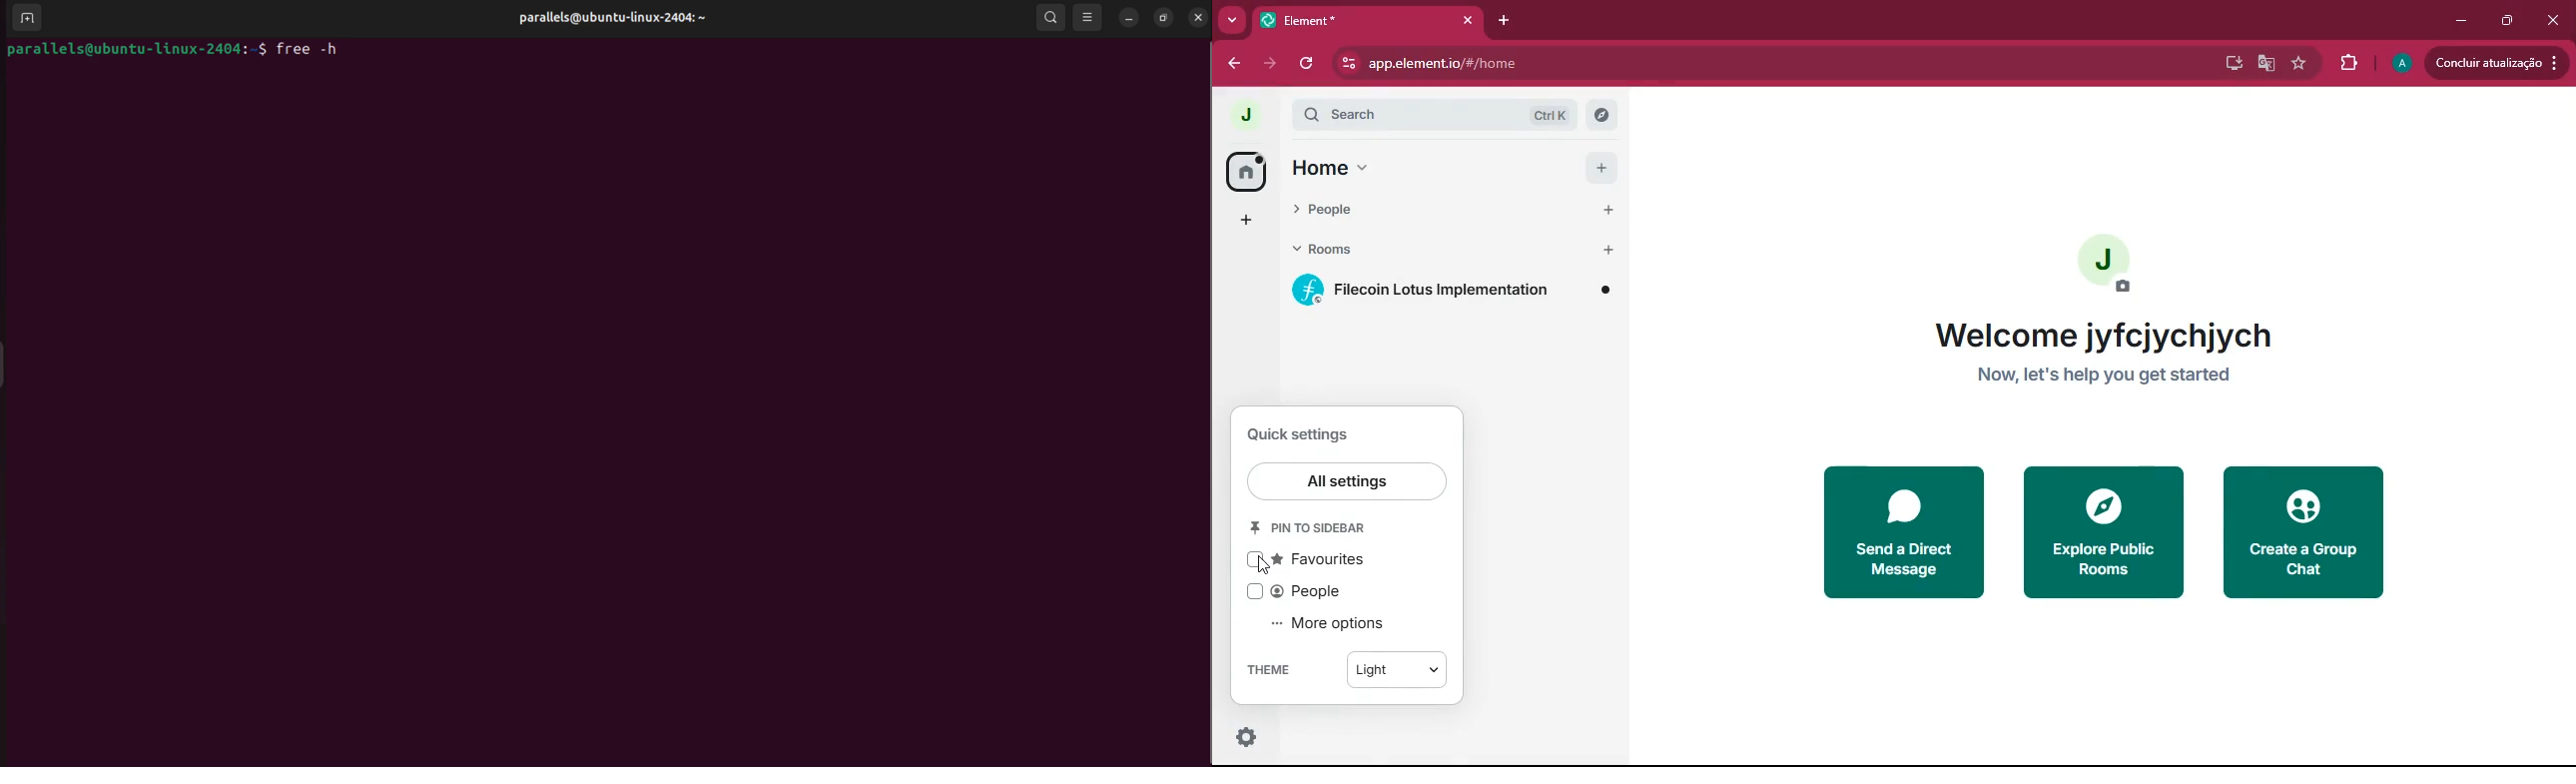 Image resolution: width=2576 pixels, height=784 pixels. What do you see at coordinates (1367, 172) in the screenshot?
I see `menu` at bounding box center [1367, 172].